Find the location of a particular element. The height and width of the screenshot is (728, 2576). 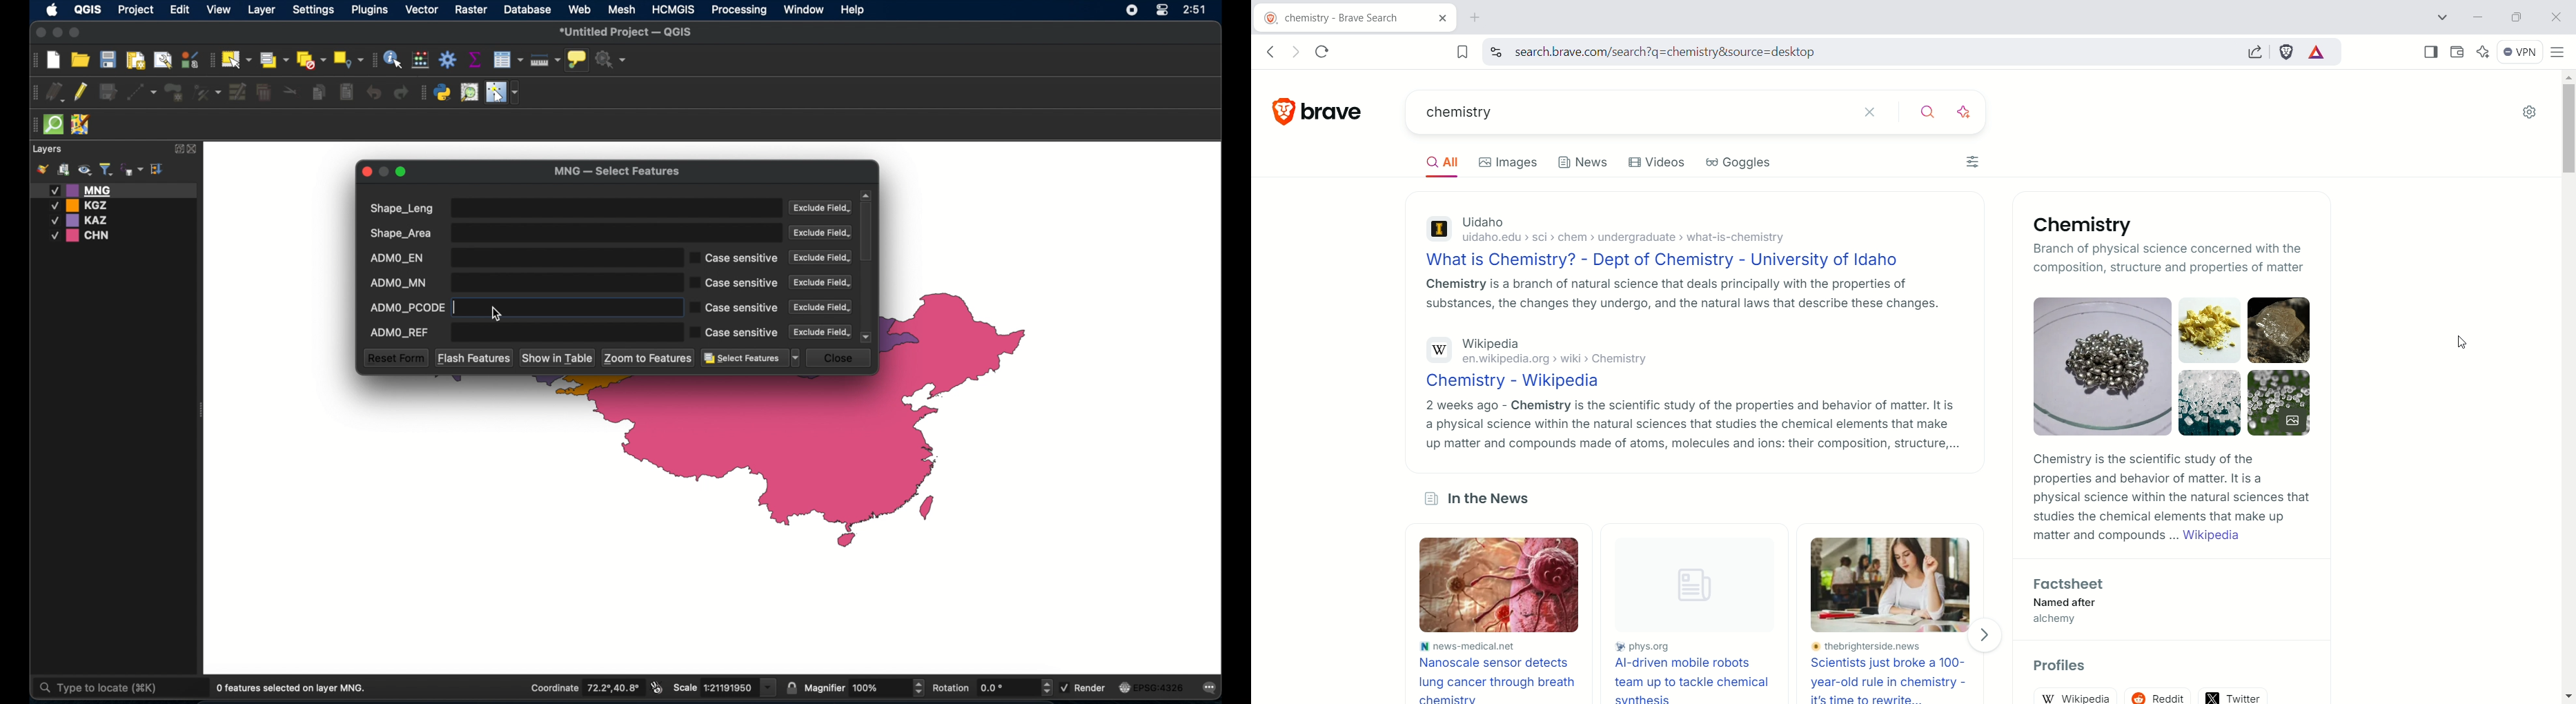

case sensitive is located at coordinates (734, 284).